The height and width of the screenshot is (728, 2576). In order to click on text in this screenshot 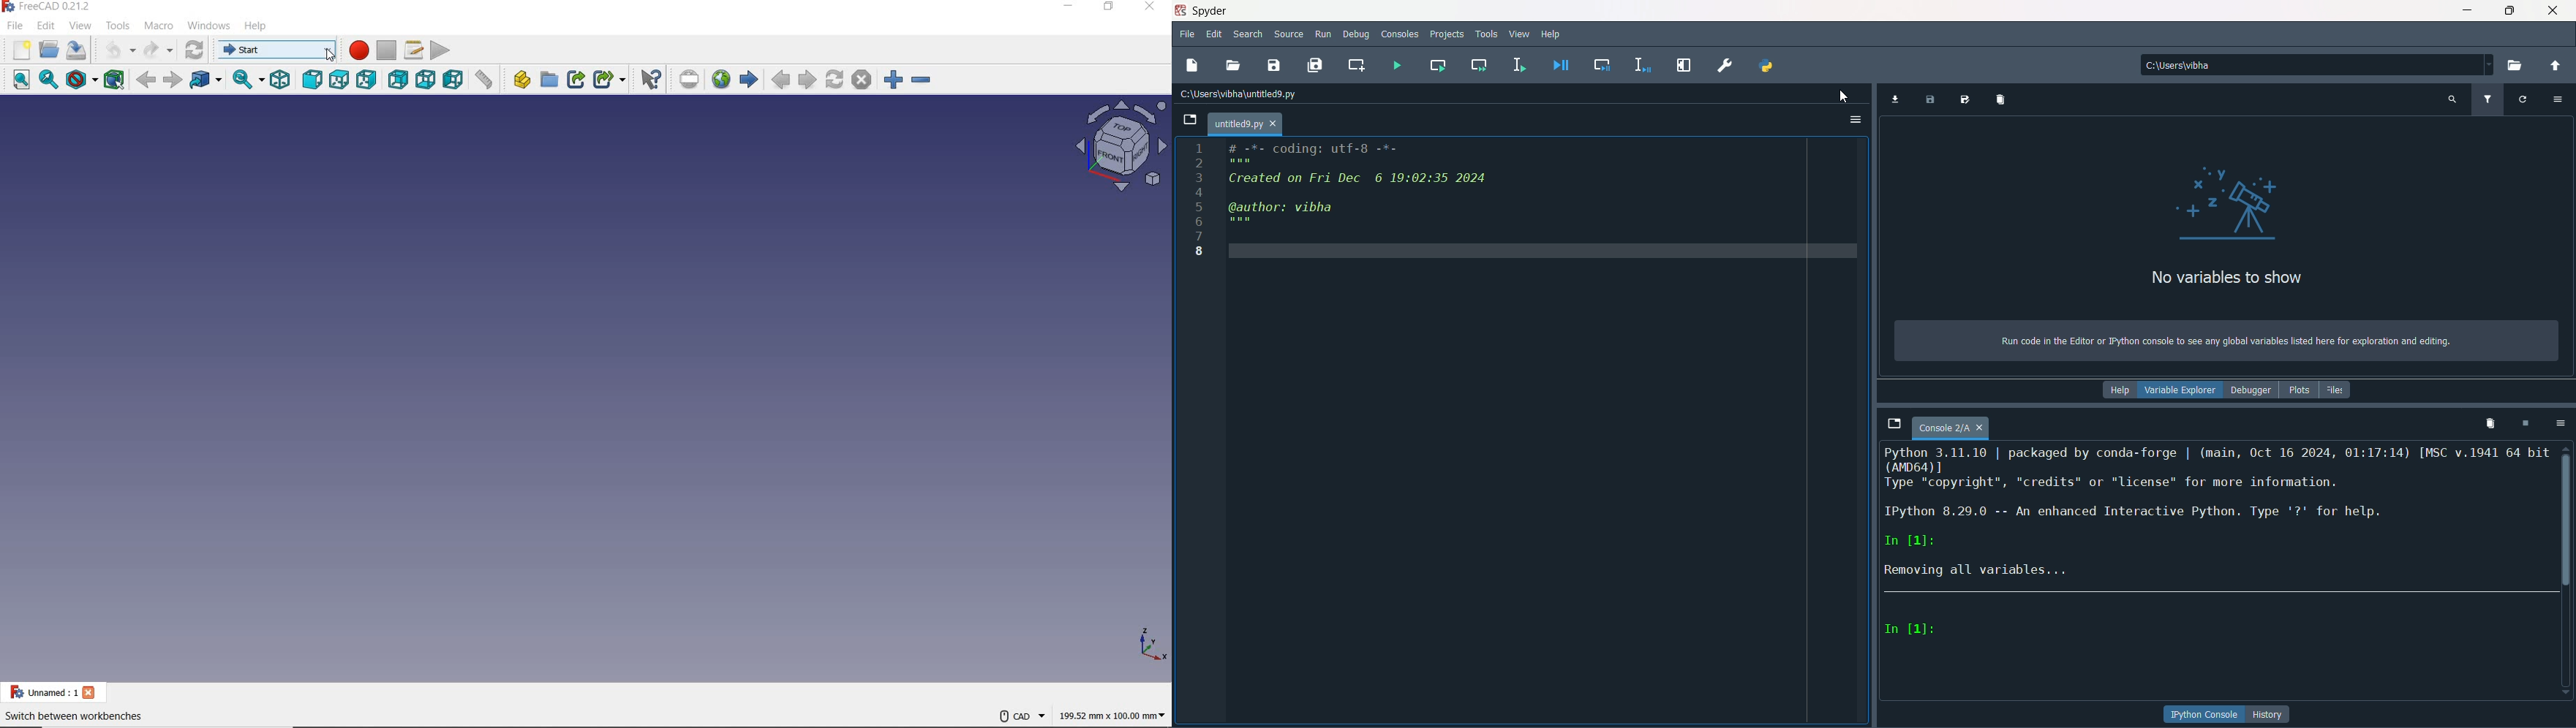, I will do `click(2226, 278)`.